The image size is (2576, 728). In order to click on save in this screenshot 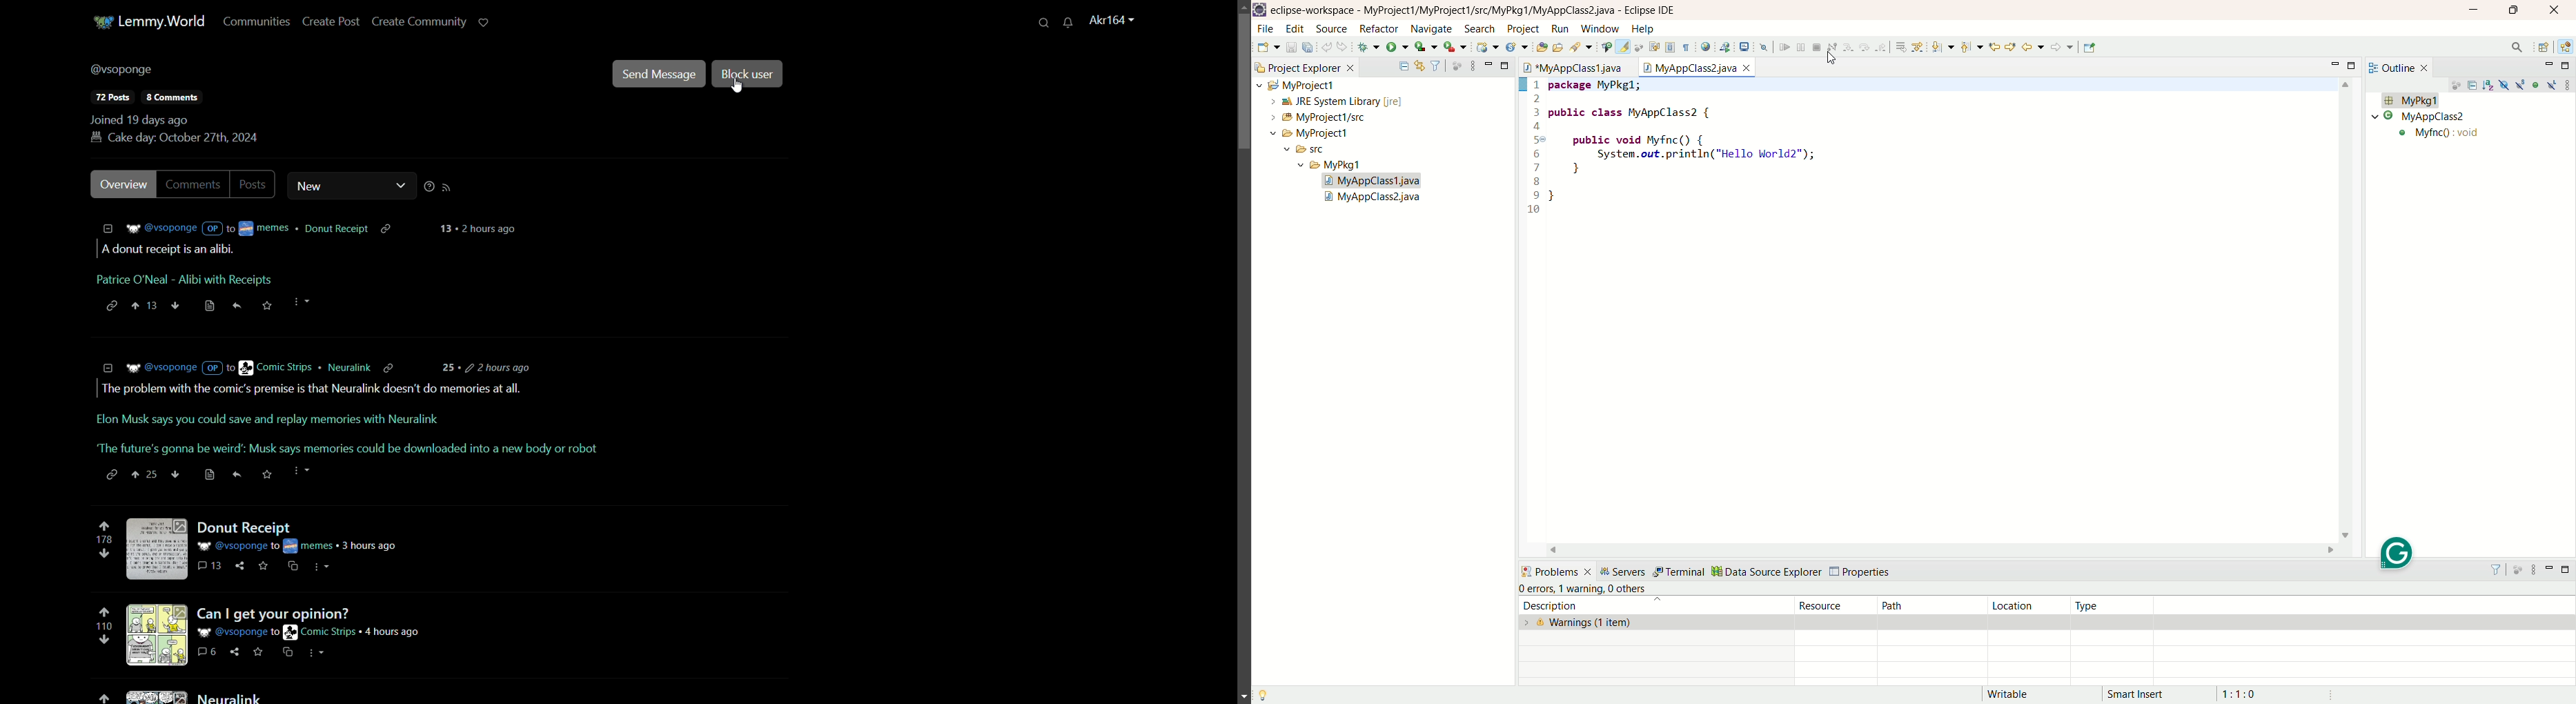, I will do `click(266, 568)`.